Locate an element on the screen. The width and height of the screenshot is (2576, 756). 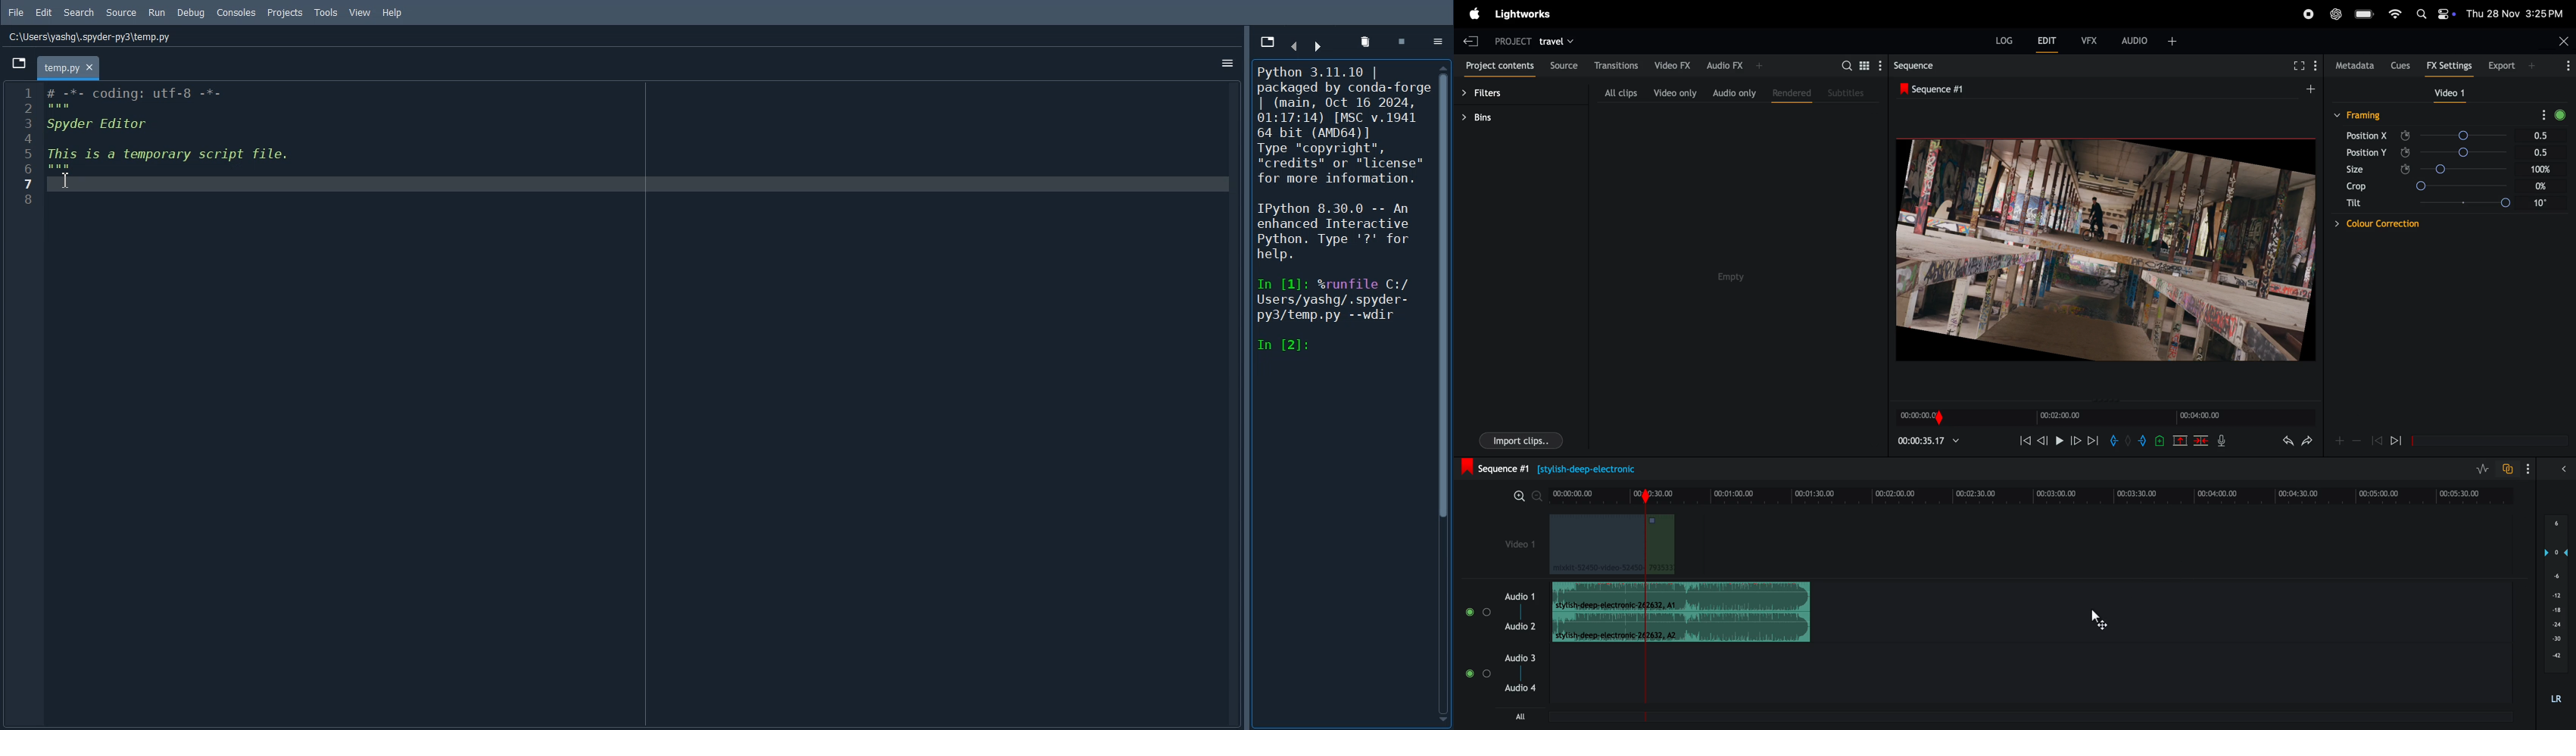
Tools is located at coordinates (329, 13).